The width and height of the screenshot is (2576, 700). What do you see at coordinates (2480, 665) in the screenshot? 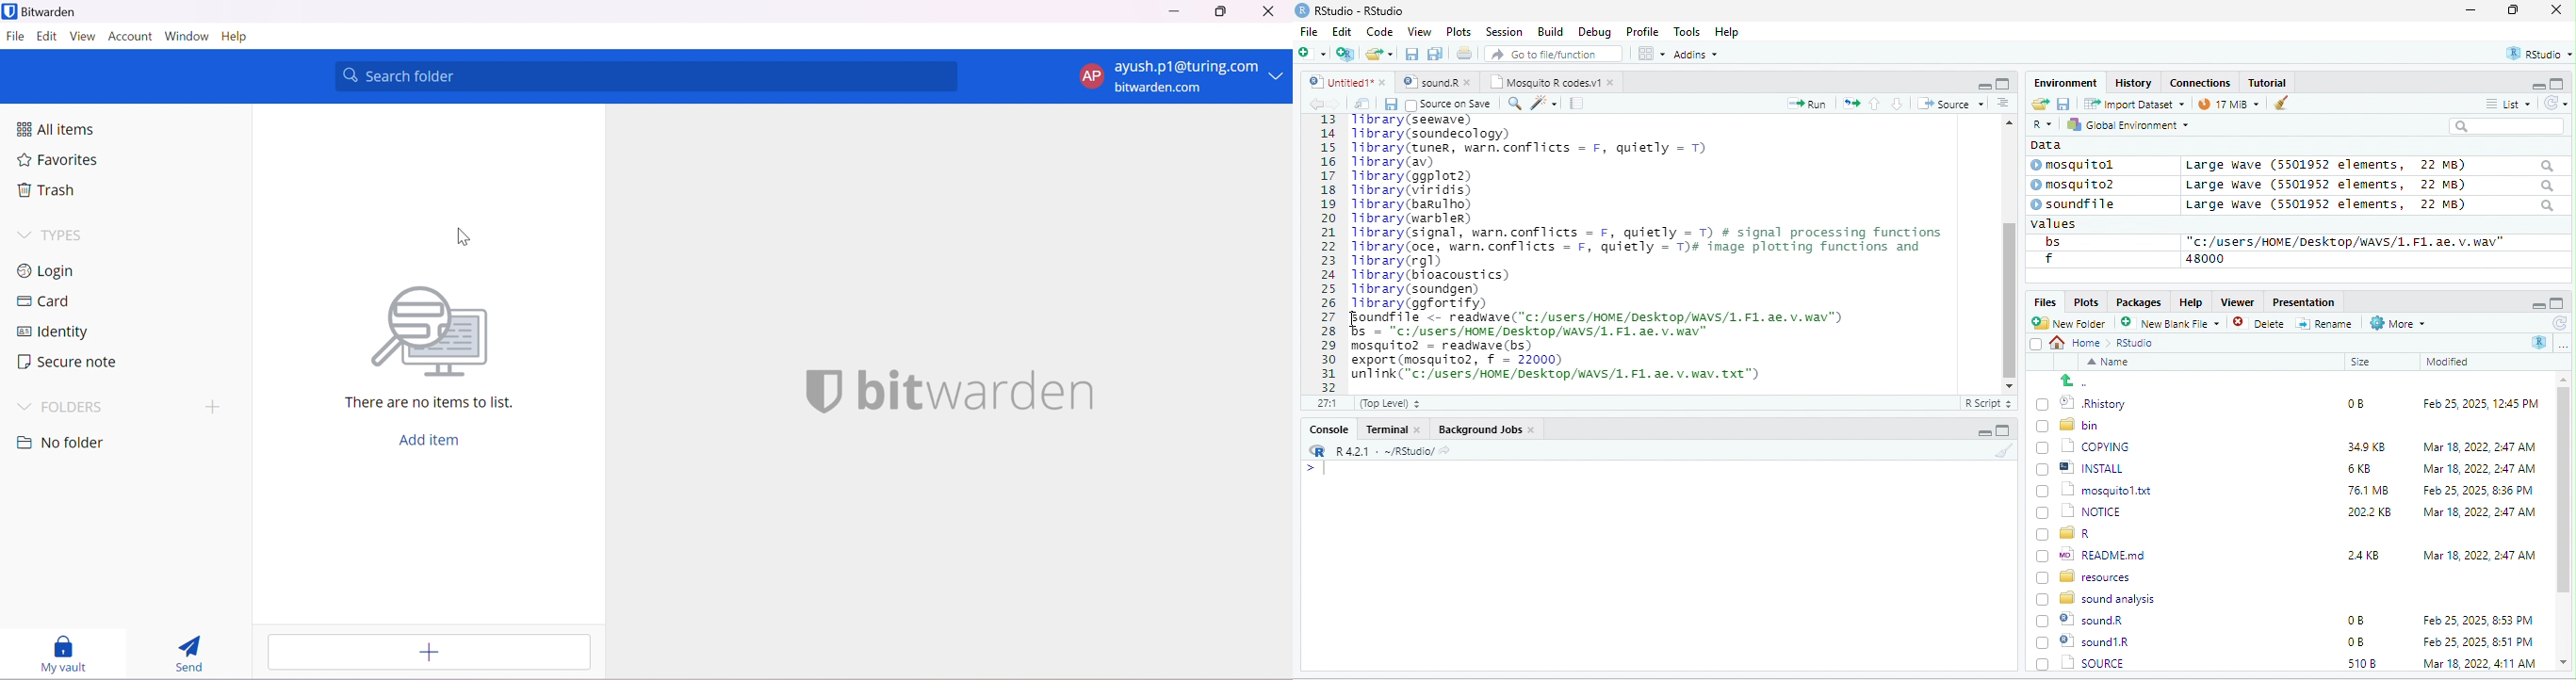
I see `Apr 26, 2022, 1:00 PM` at bounding box center [2480, 665].